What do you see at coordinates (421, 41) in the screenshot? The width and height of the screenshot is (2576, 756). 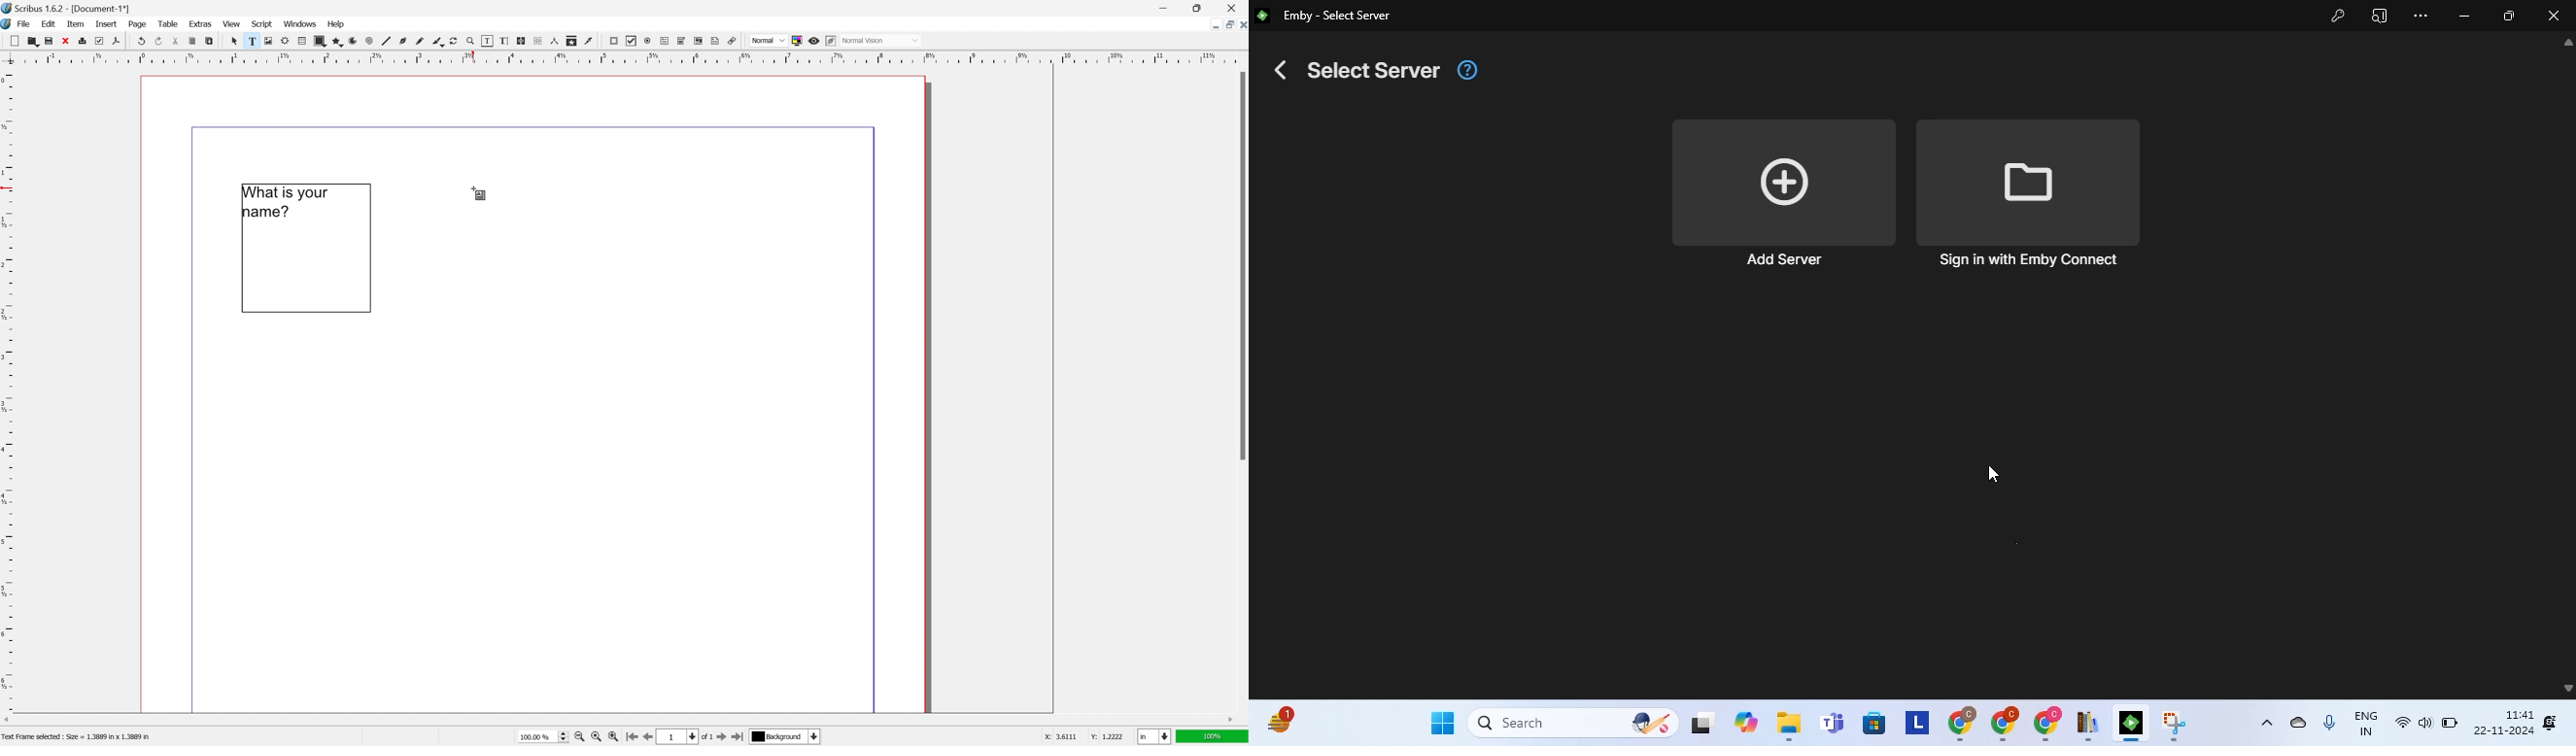 I see `freehand line` at bounding box center [421, 41].